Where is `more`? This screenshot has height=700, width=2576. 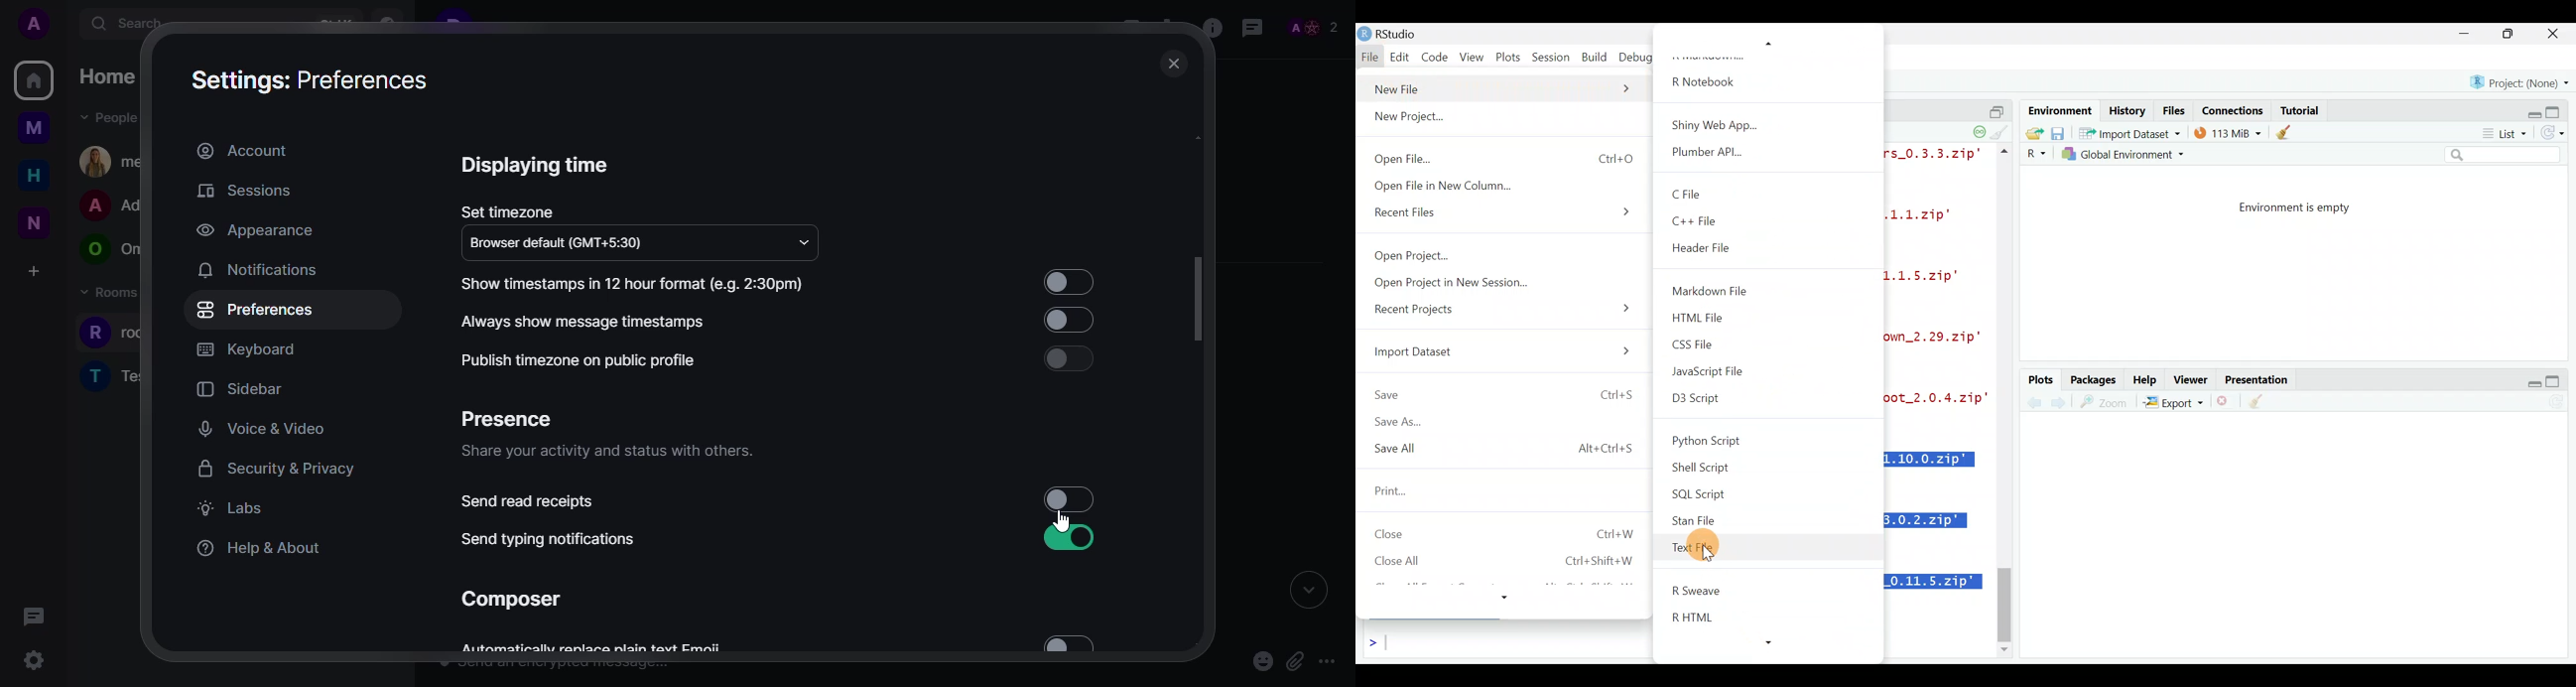 more is located at coordinates (1509, 596).